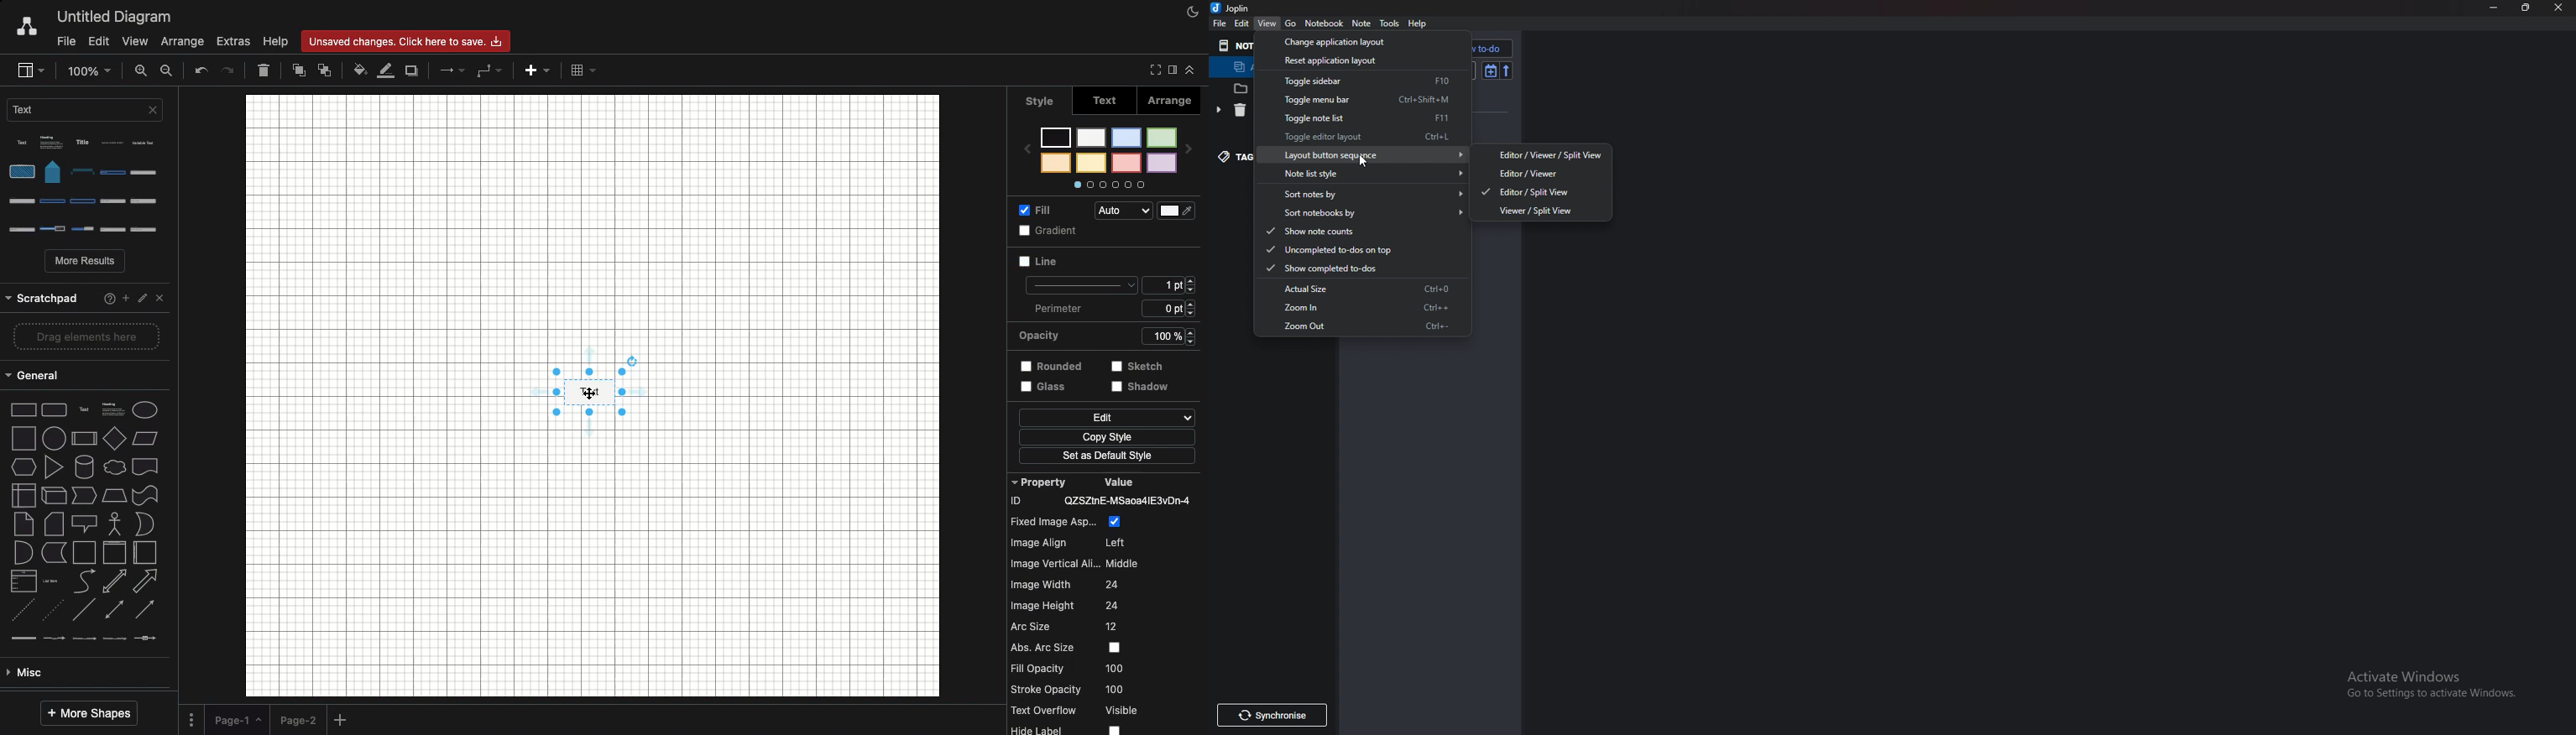 This screenshot has height=756, width=2576. What do you see at coordinates (1291, 23) in the screenshot?
I see `go` at bounding box center [1291, 23].